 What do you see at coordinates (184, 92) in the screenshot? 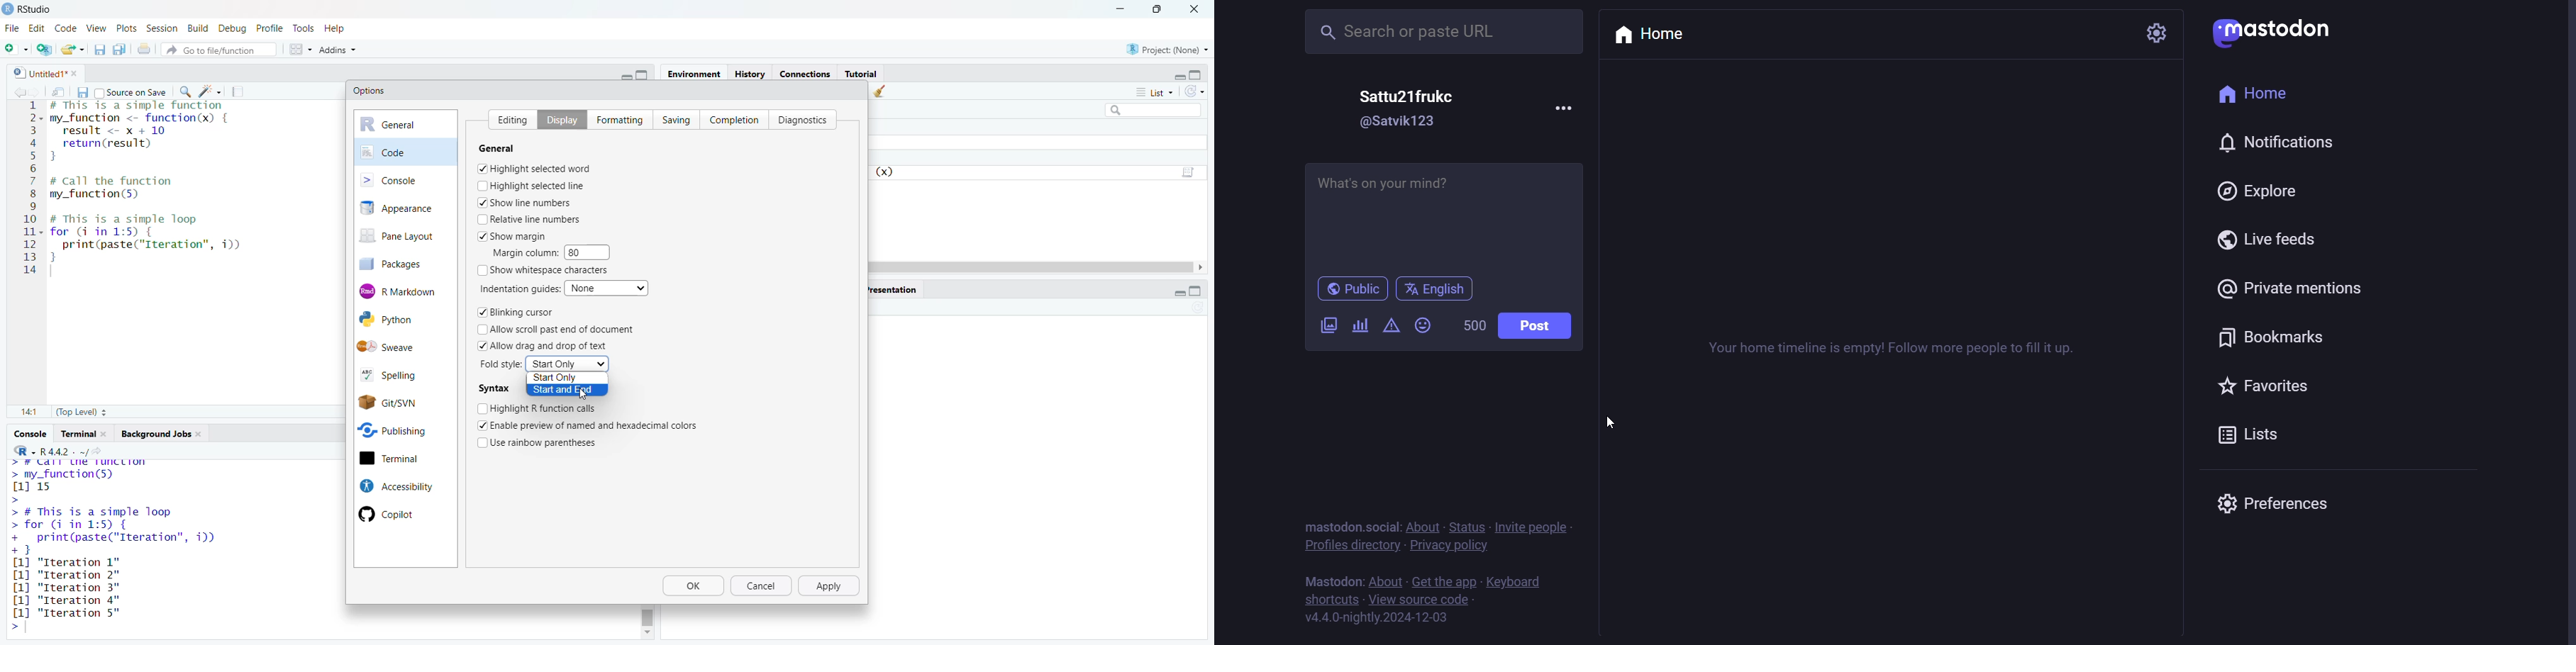
I see `find/replace` at bounding box center [184, 92].